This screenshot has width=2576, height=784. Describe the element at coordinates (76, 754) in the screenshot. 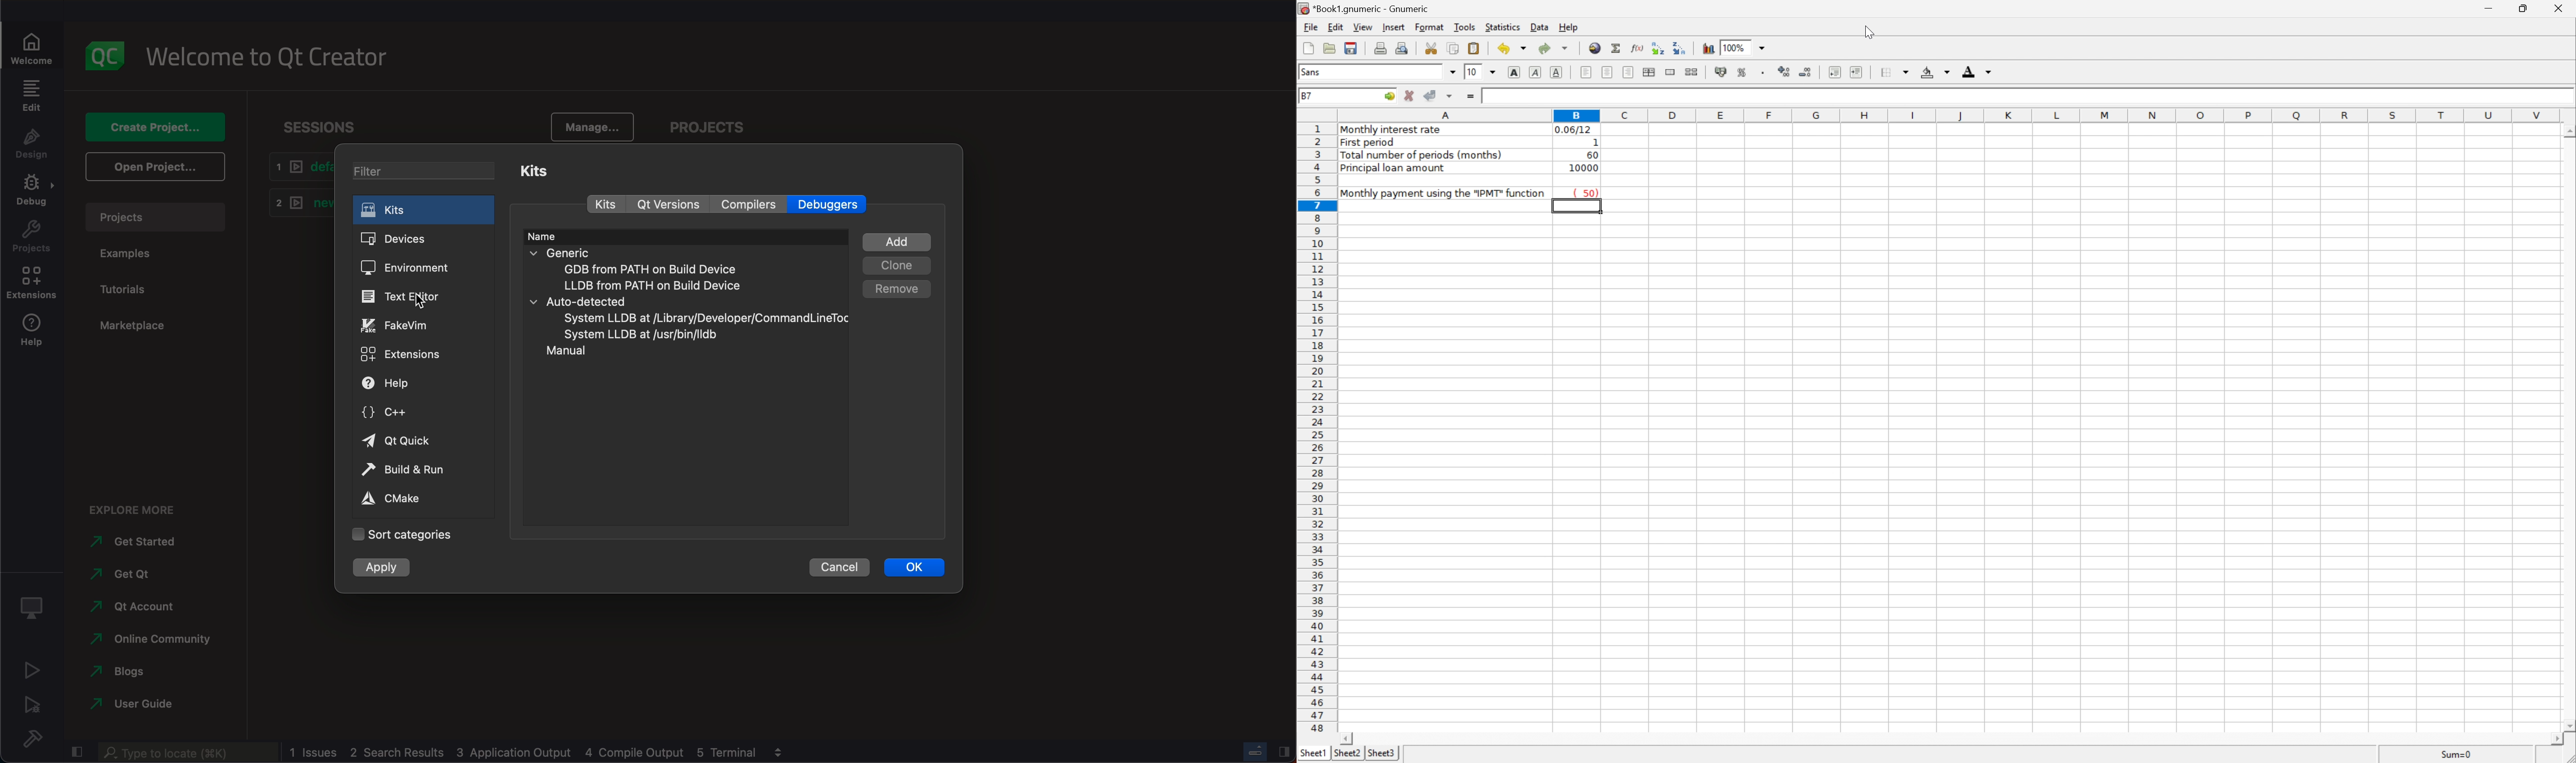

I see `close slidebar` at that location.